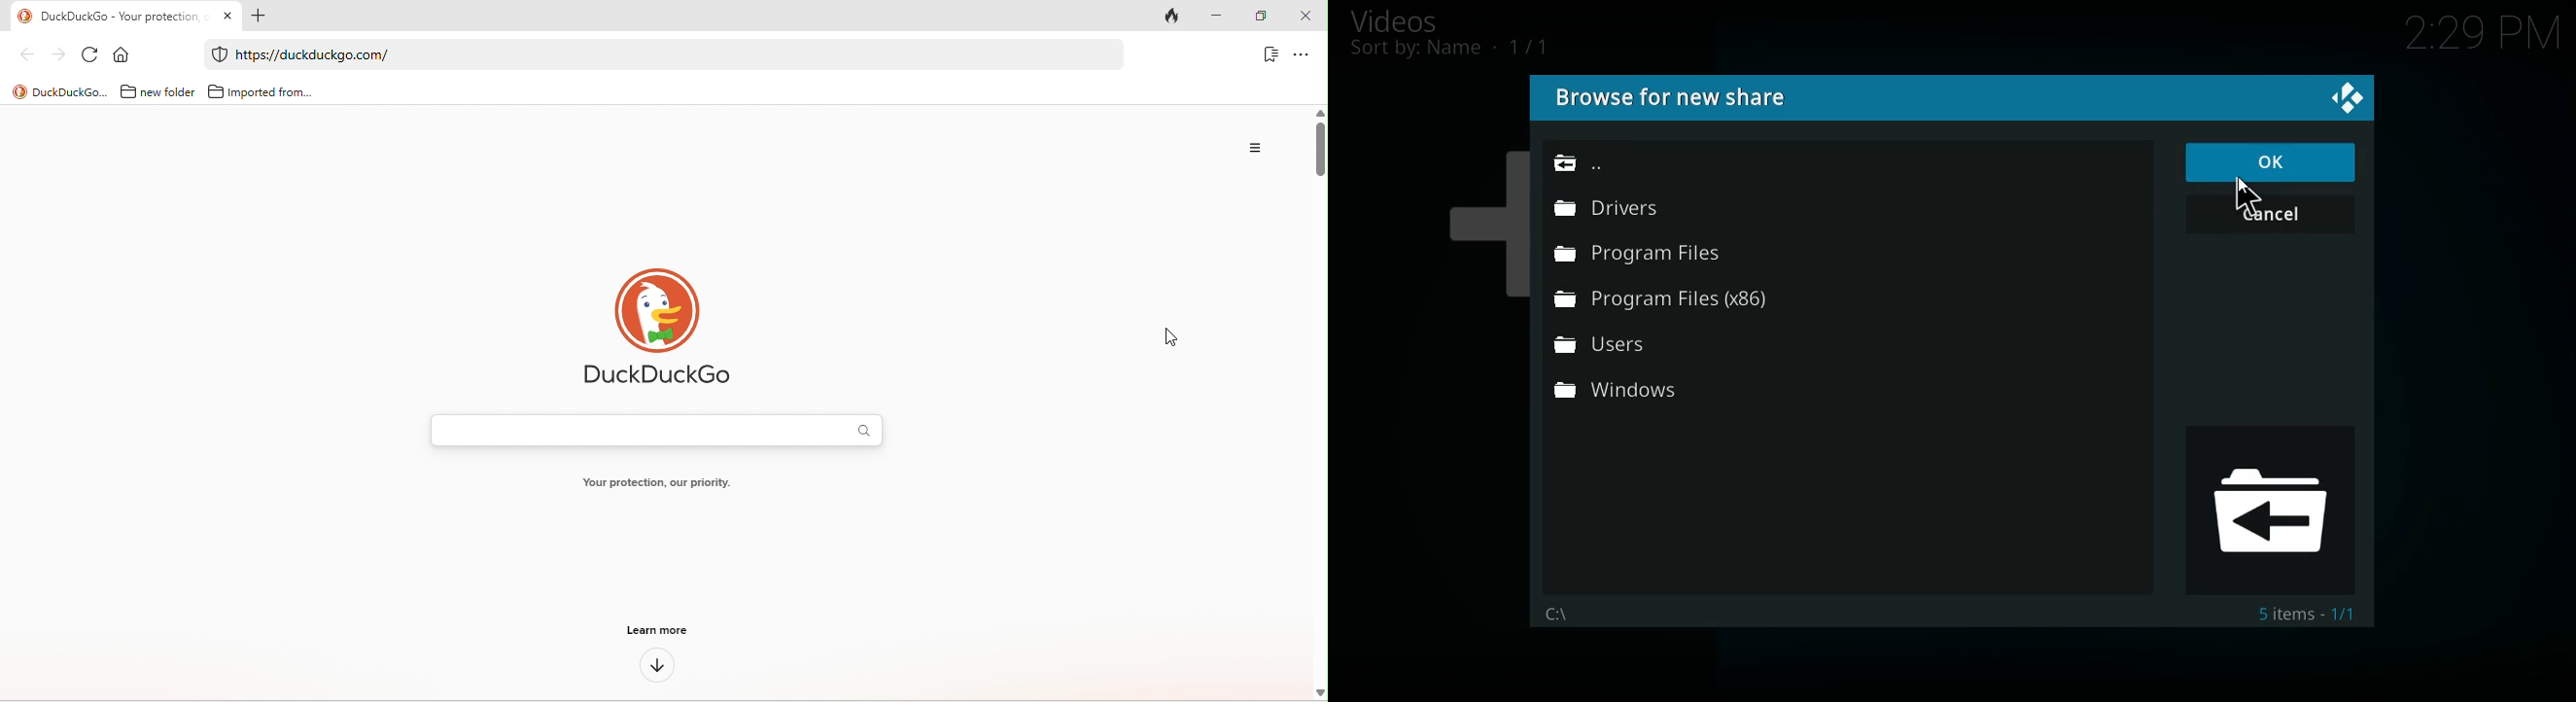 Image resolution: width=2576 pixels, height=728 pixels. I want to click on videos, so click(1416, 20).